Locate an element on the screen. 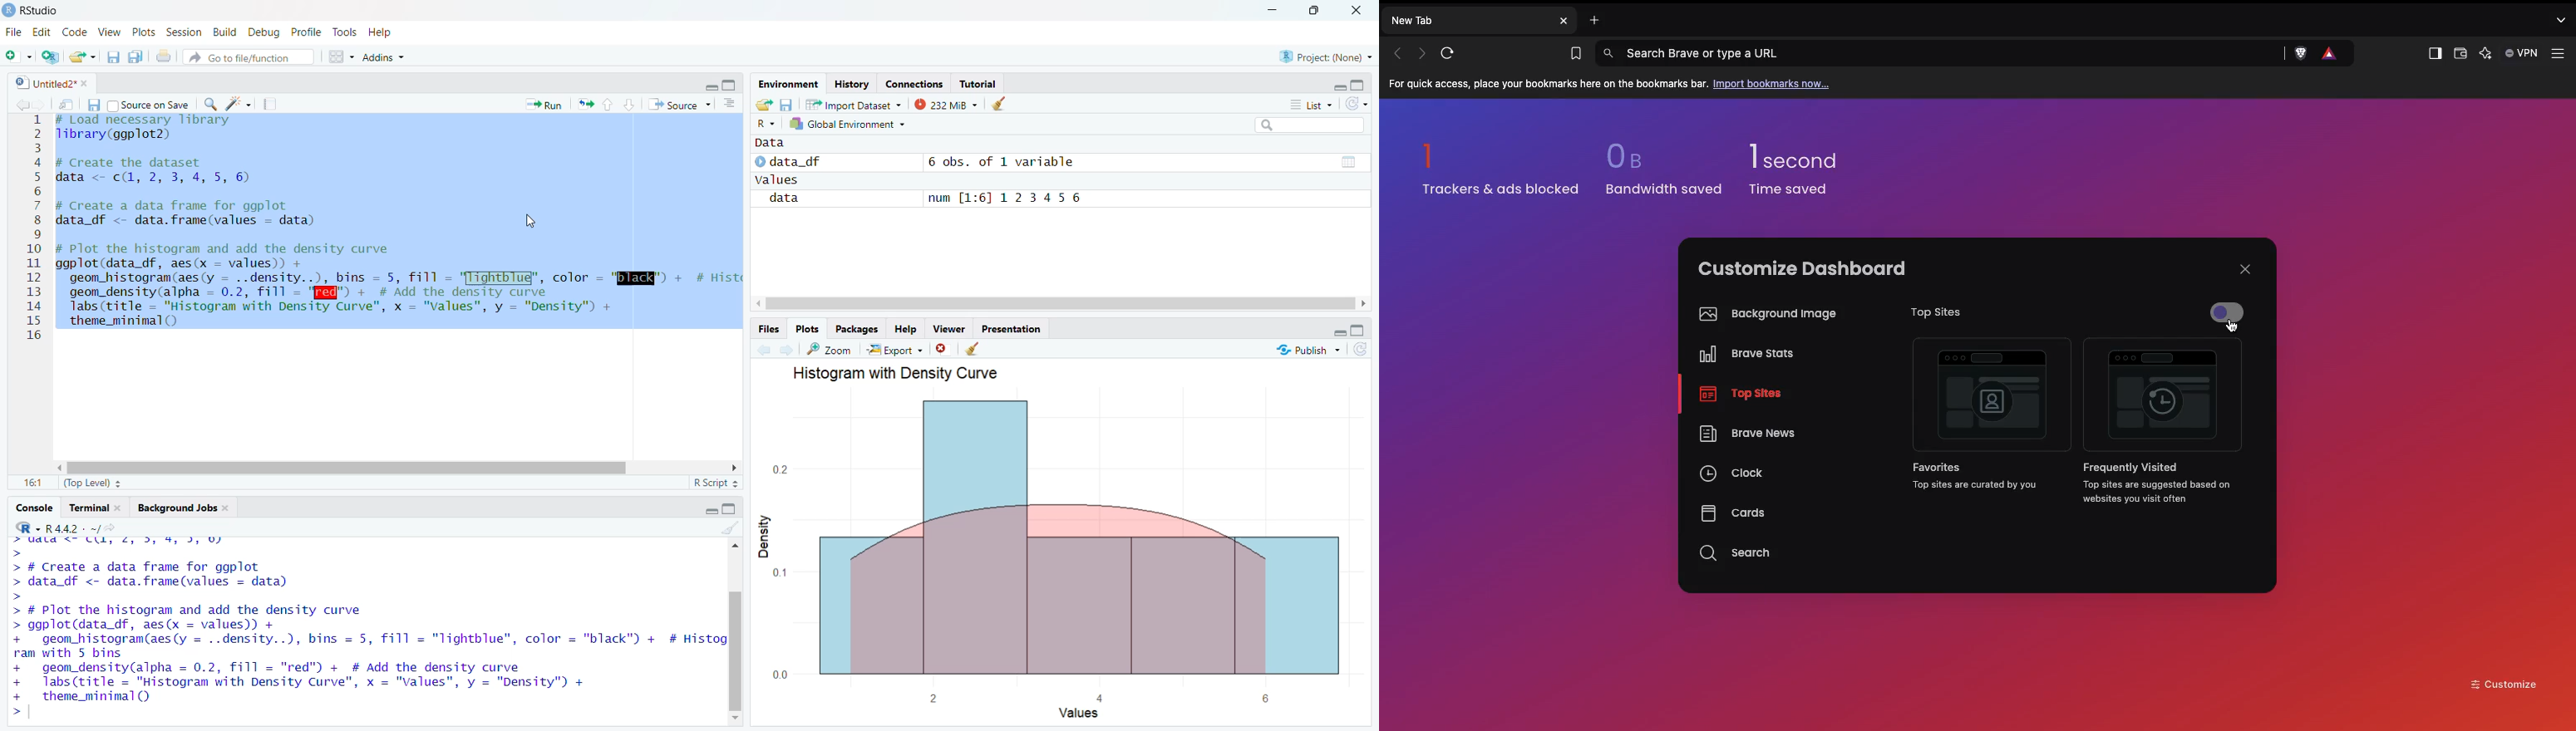  move down is located at coordinates (733, 719).